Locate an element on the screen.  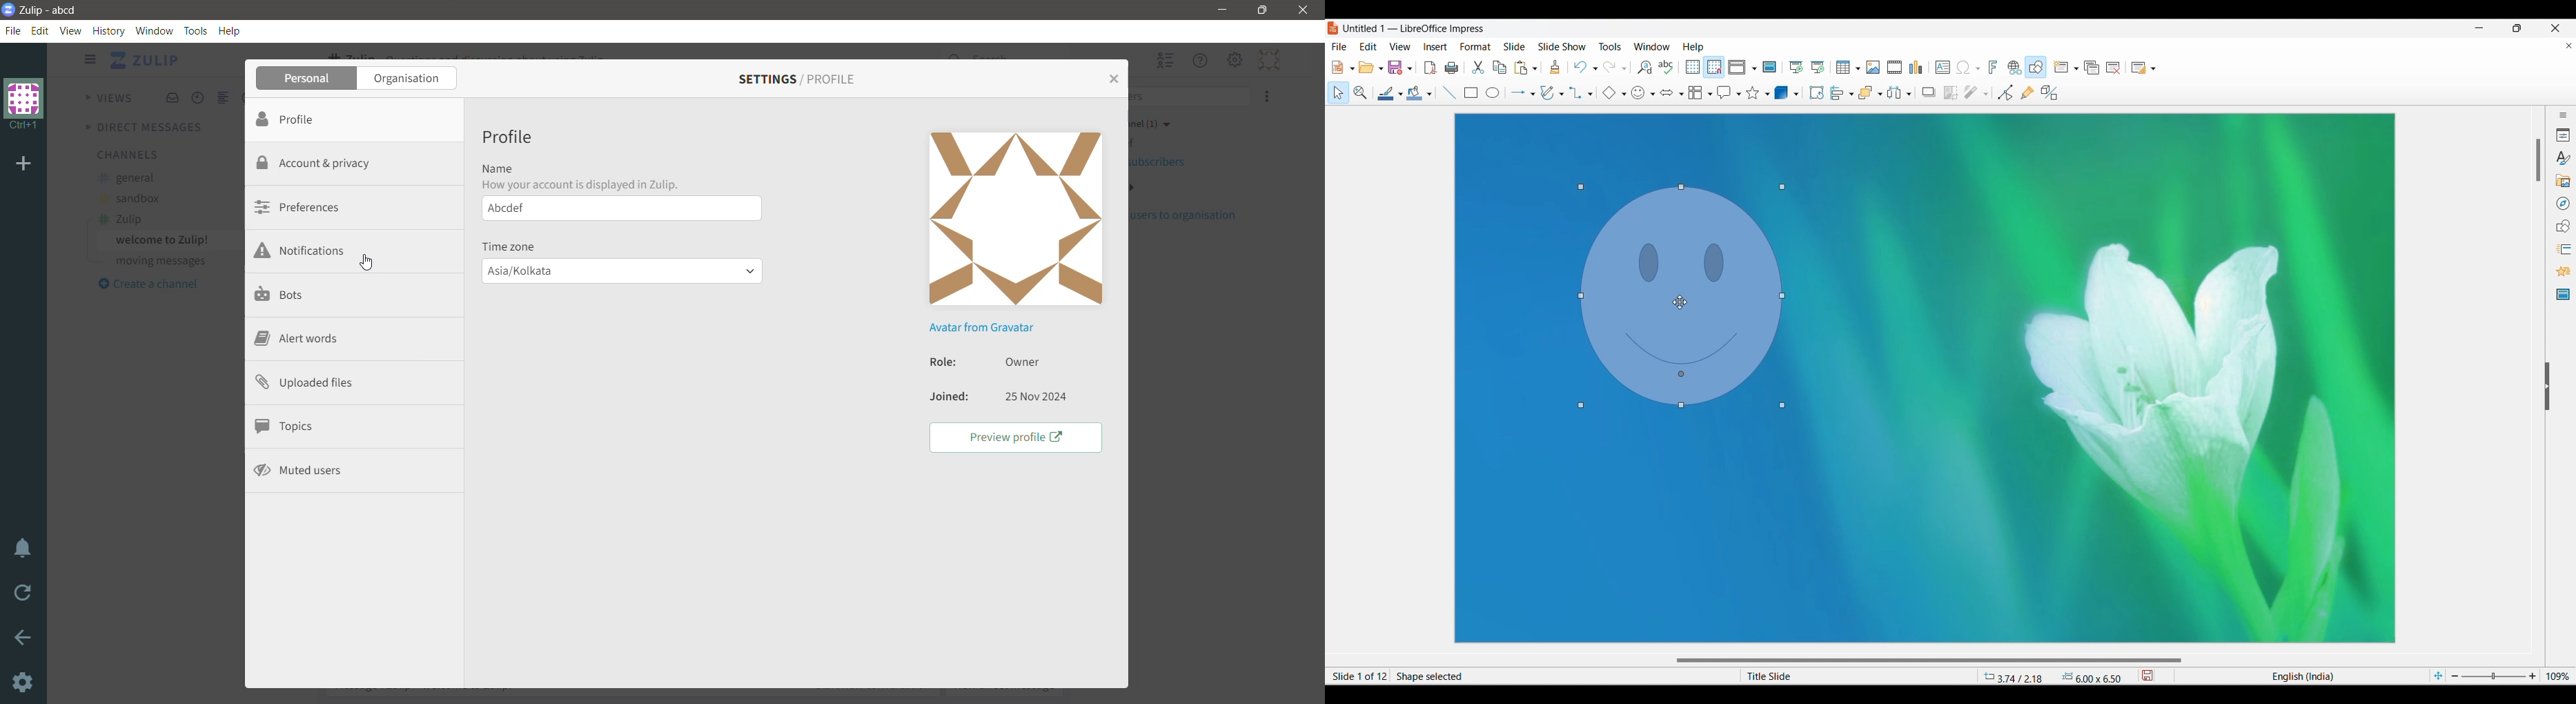
Show draw functions is located at coordinates (2035, 67).